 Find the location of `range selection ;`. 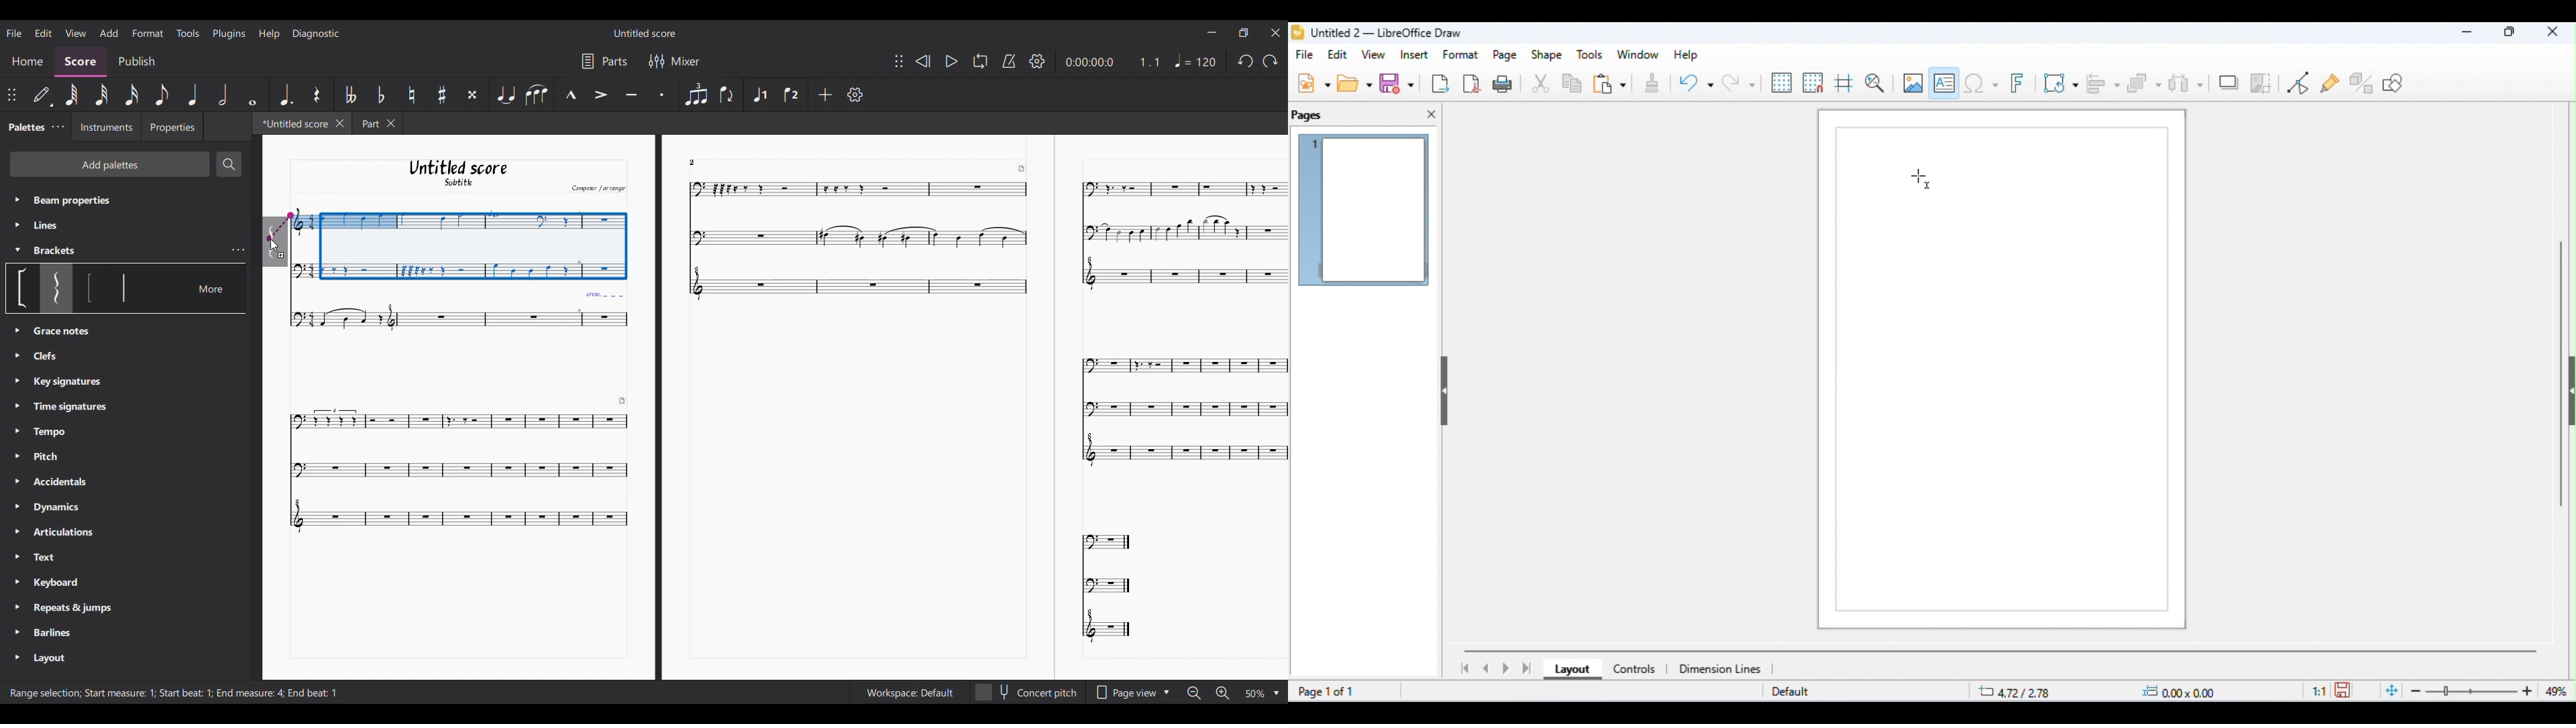

range selection ; is located at coordinates (42, 694).